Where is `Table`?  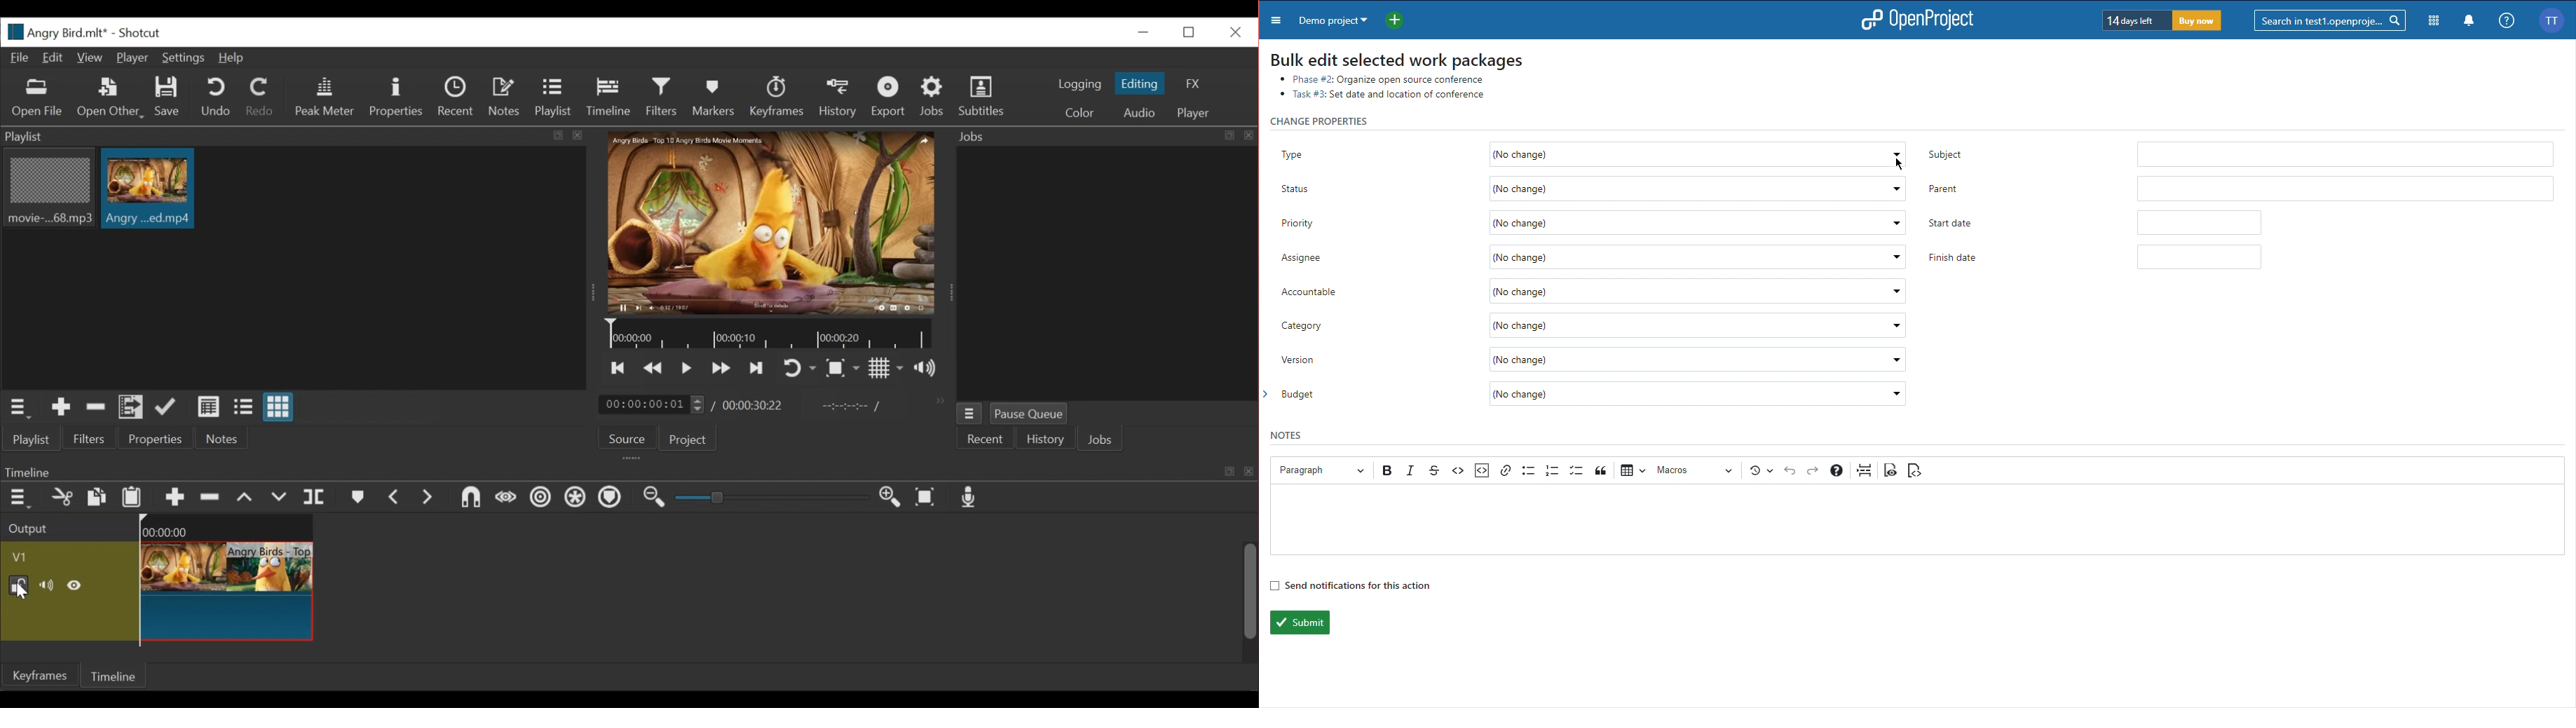
Table is located at coordinates (1632, 469).